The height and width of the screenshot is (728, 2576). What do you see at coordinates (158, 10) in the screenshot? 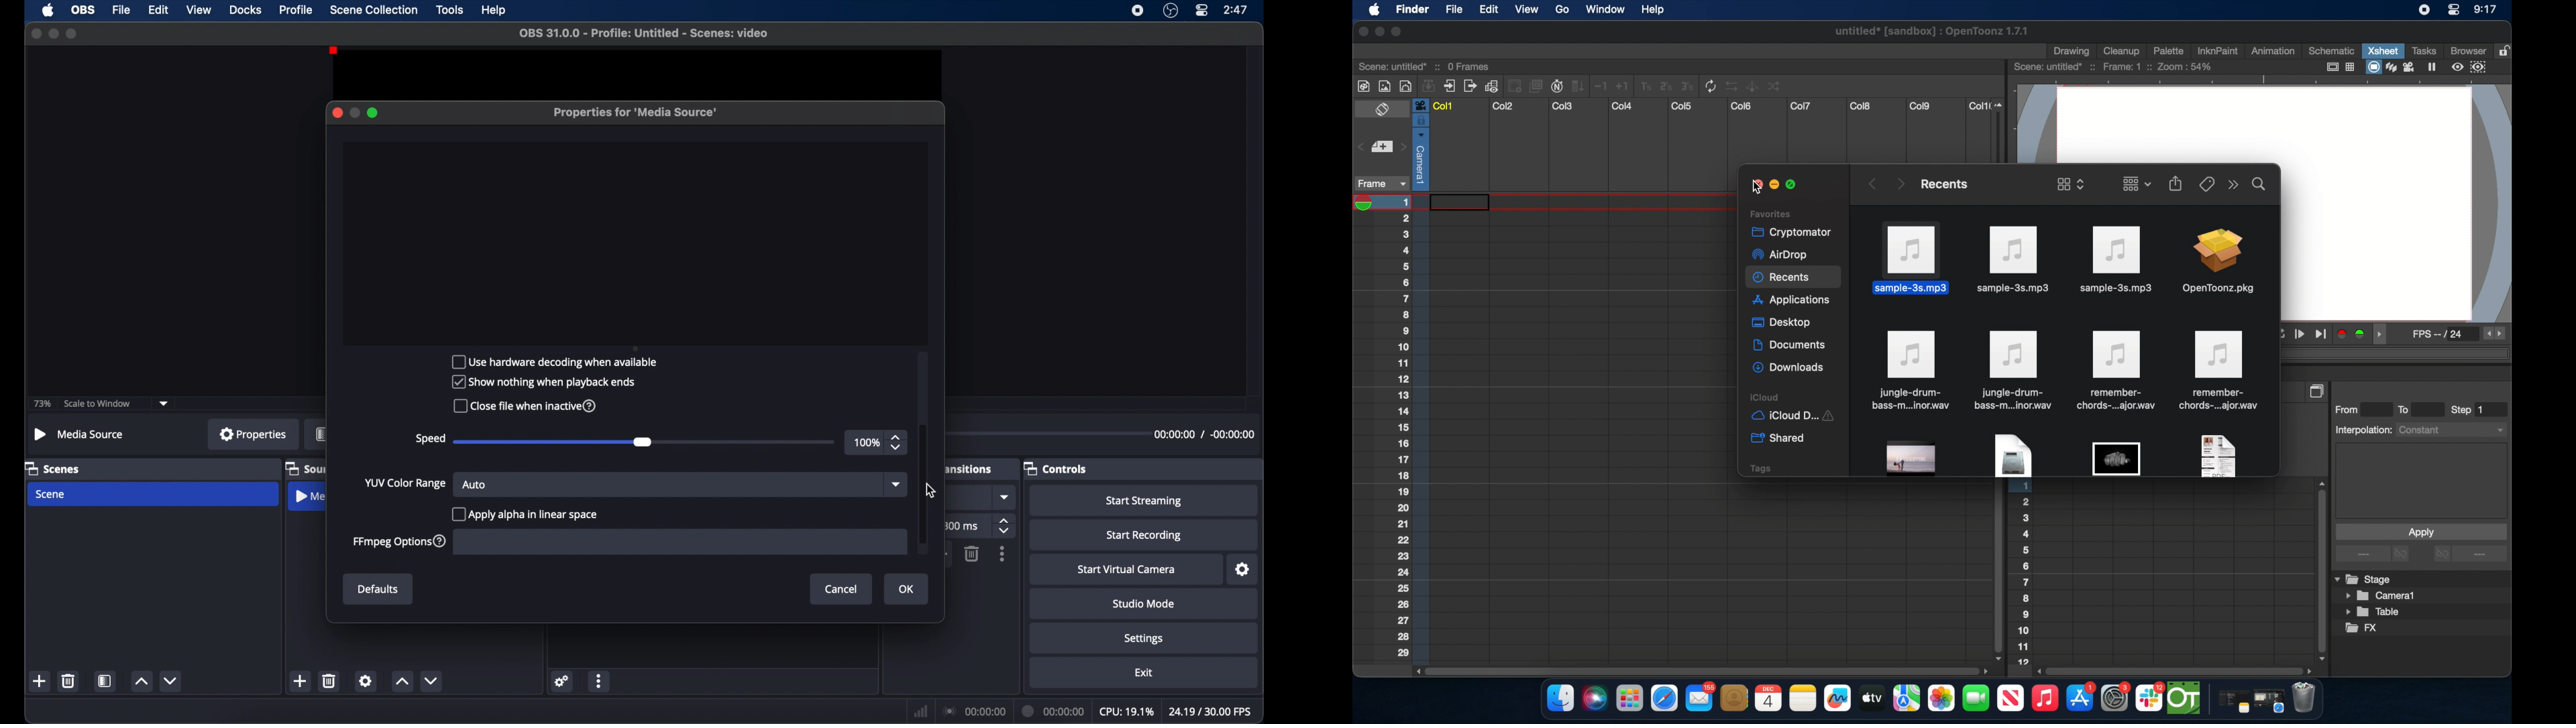
I see `edit` at bounding box center [158, 10].